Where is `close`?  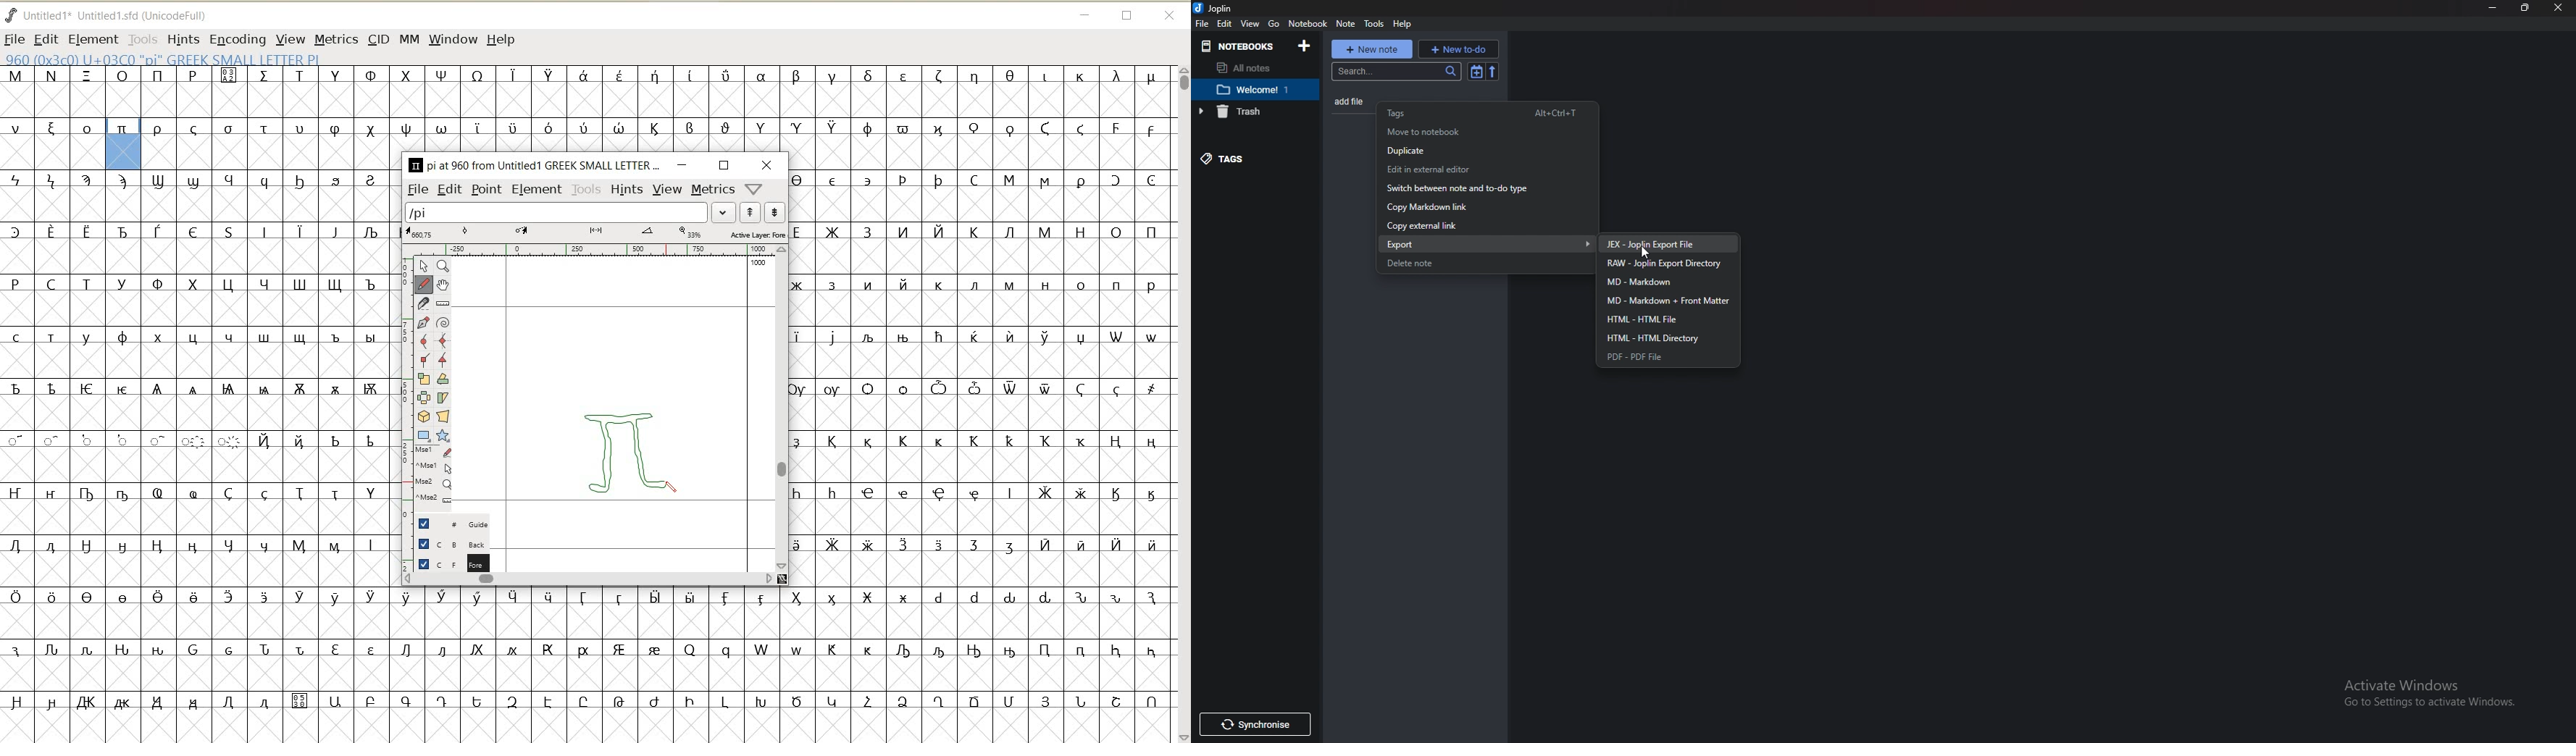 close is located at coordinates (2559, 9).